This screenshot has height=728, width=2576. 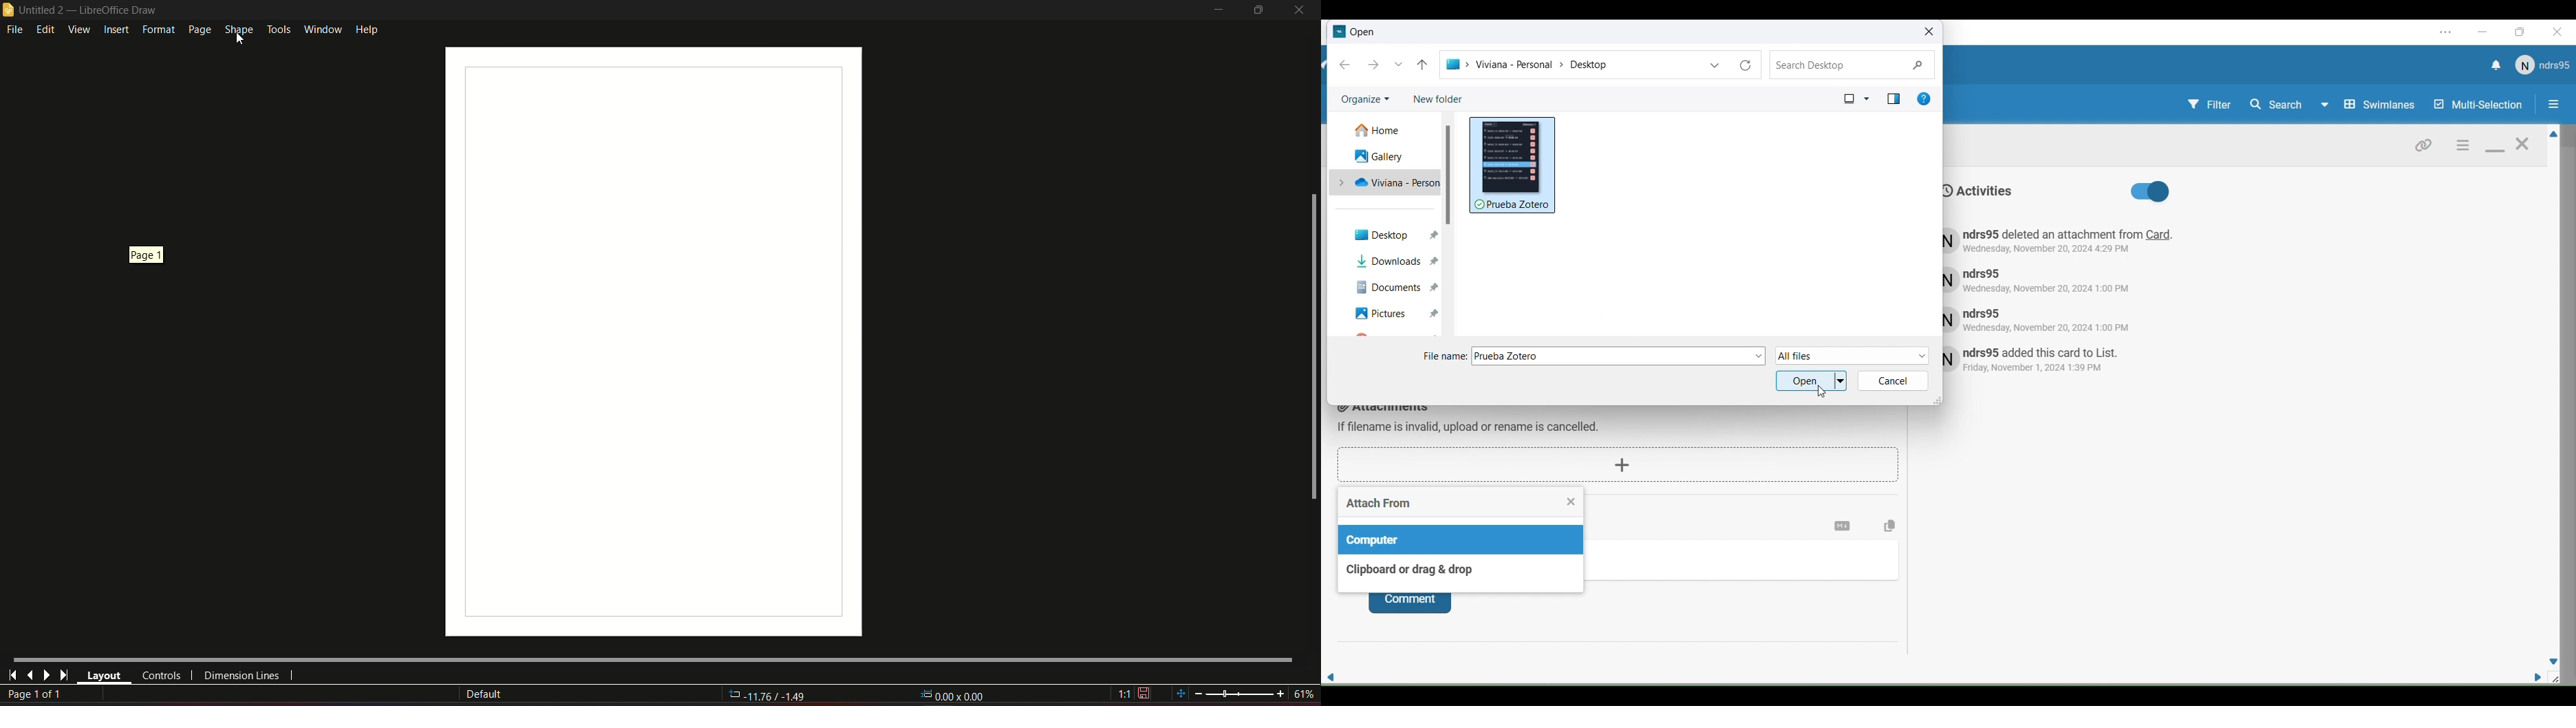 I want to click on Attachments, so click(x=1470, y=422).